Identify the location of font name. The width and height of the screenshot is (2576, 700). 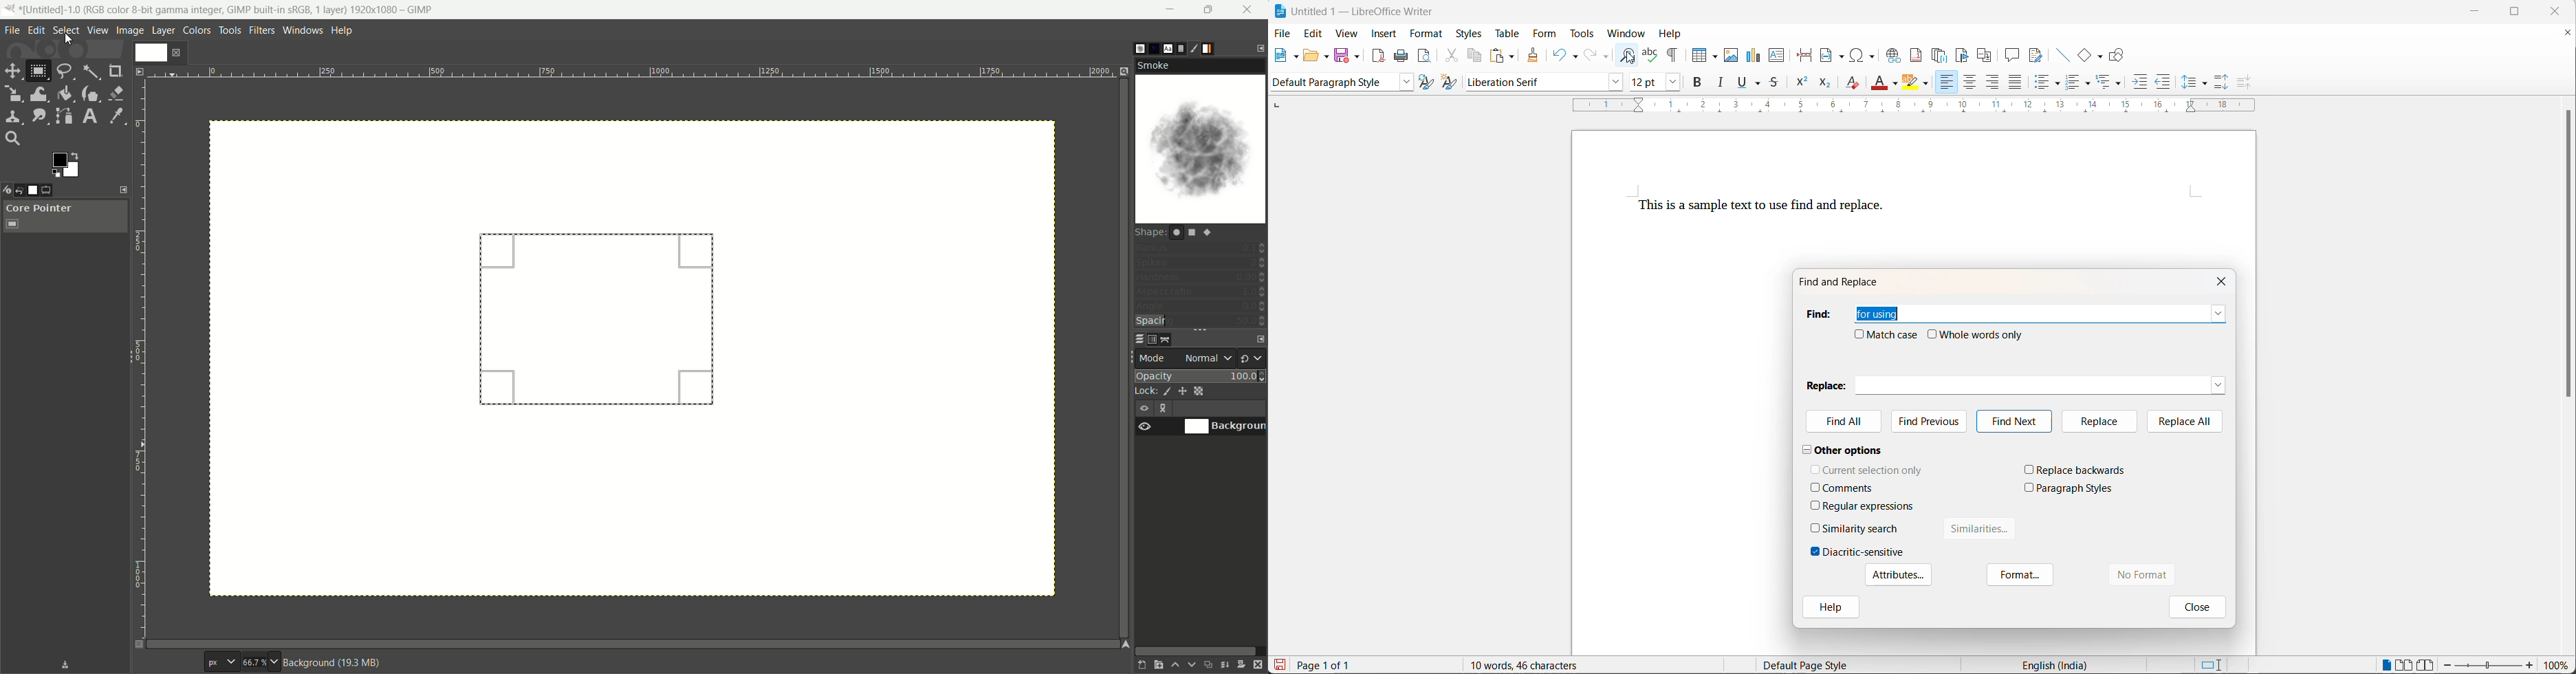
(1531, 83).